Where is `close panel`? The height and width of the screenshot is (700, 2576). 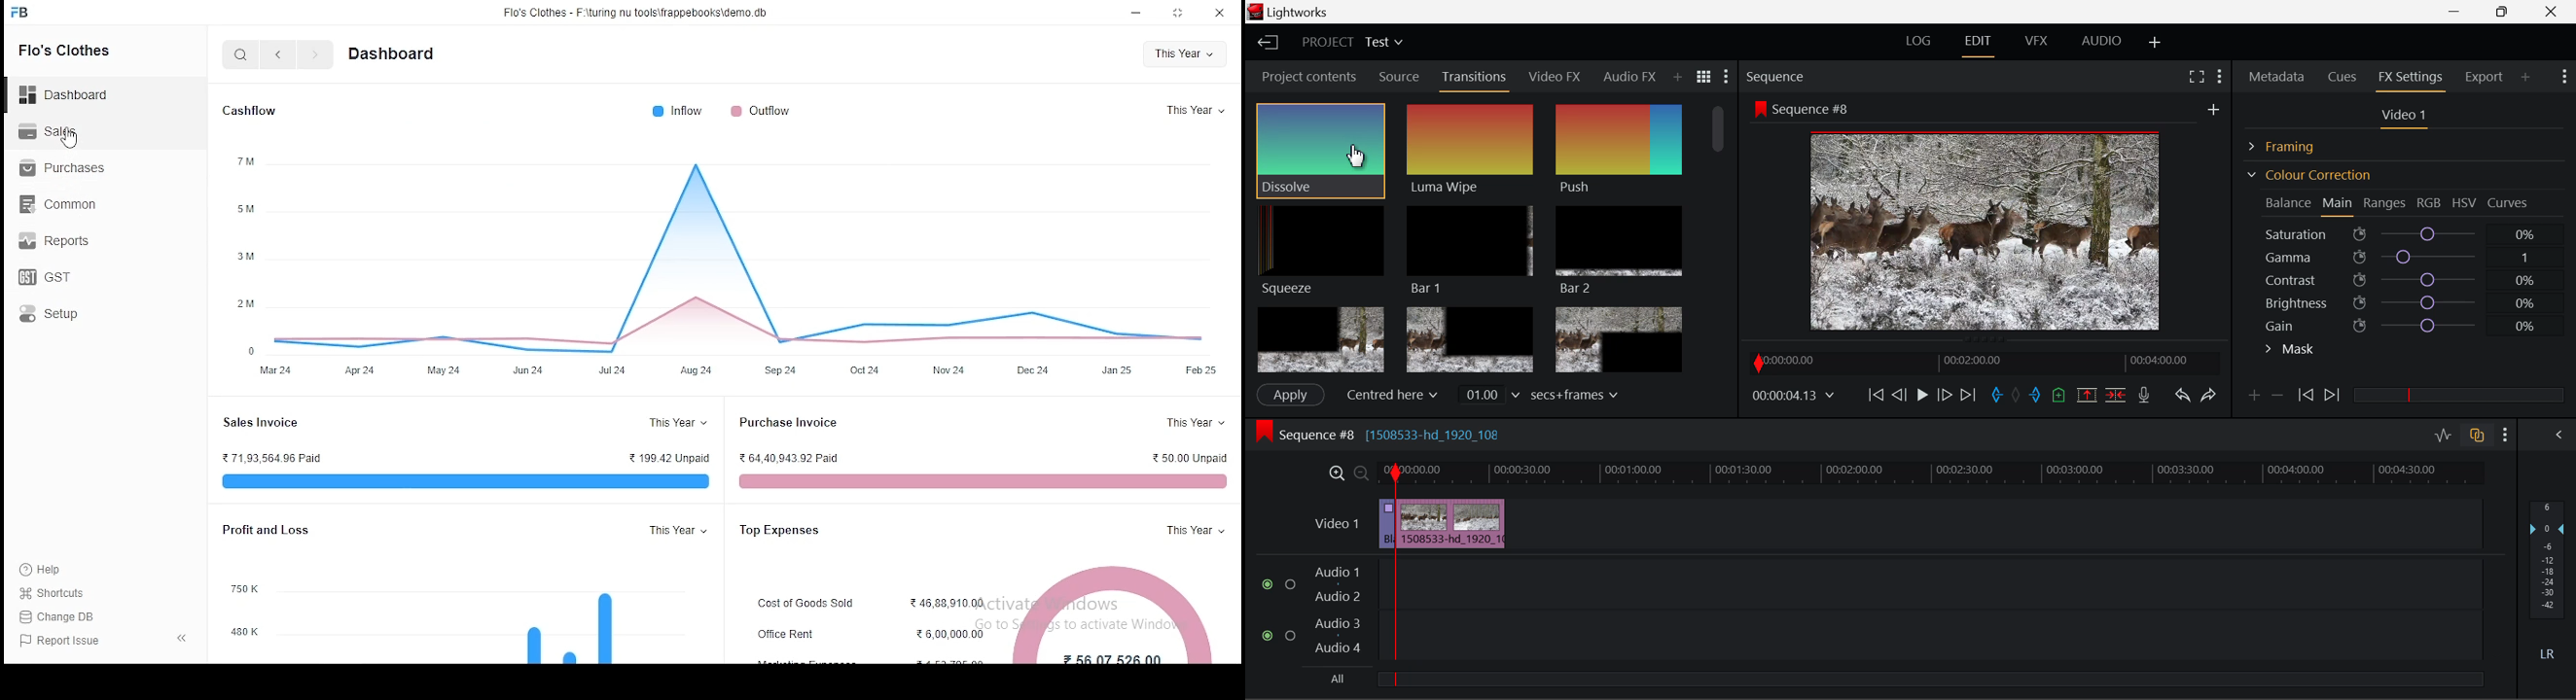
close panel is located at coordinates (180, 639).